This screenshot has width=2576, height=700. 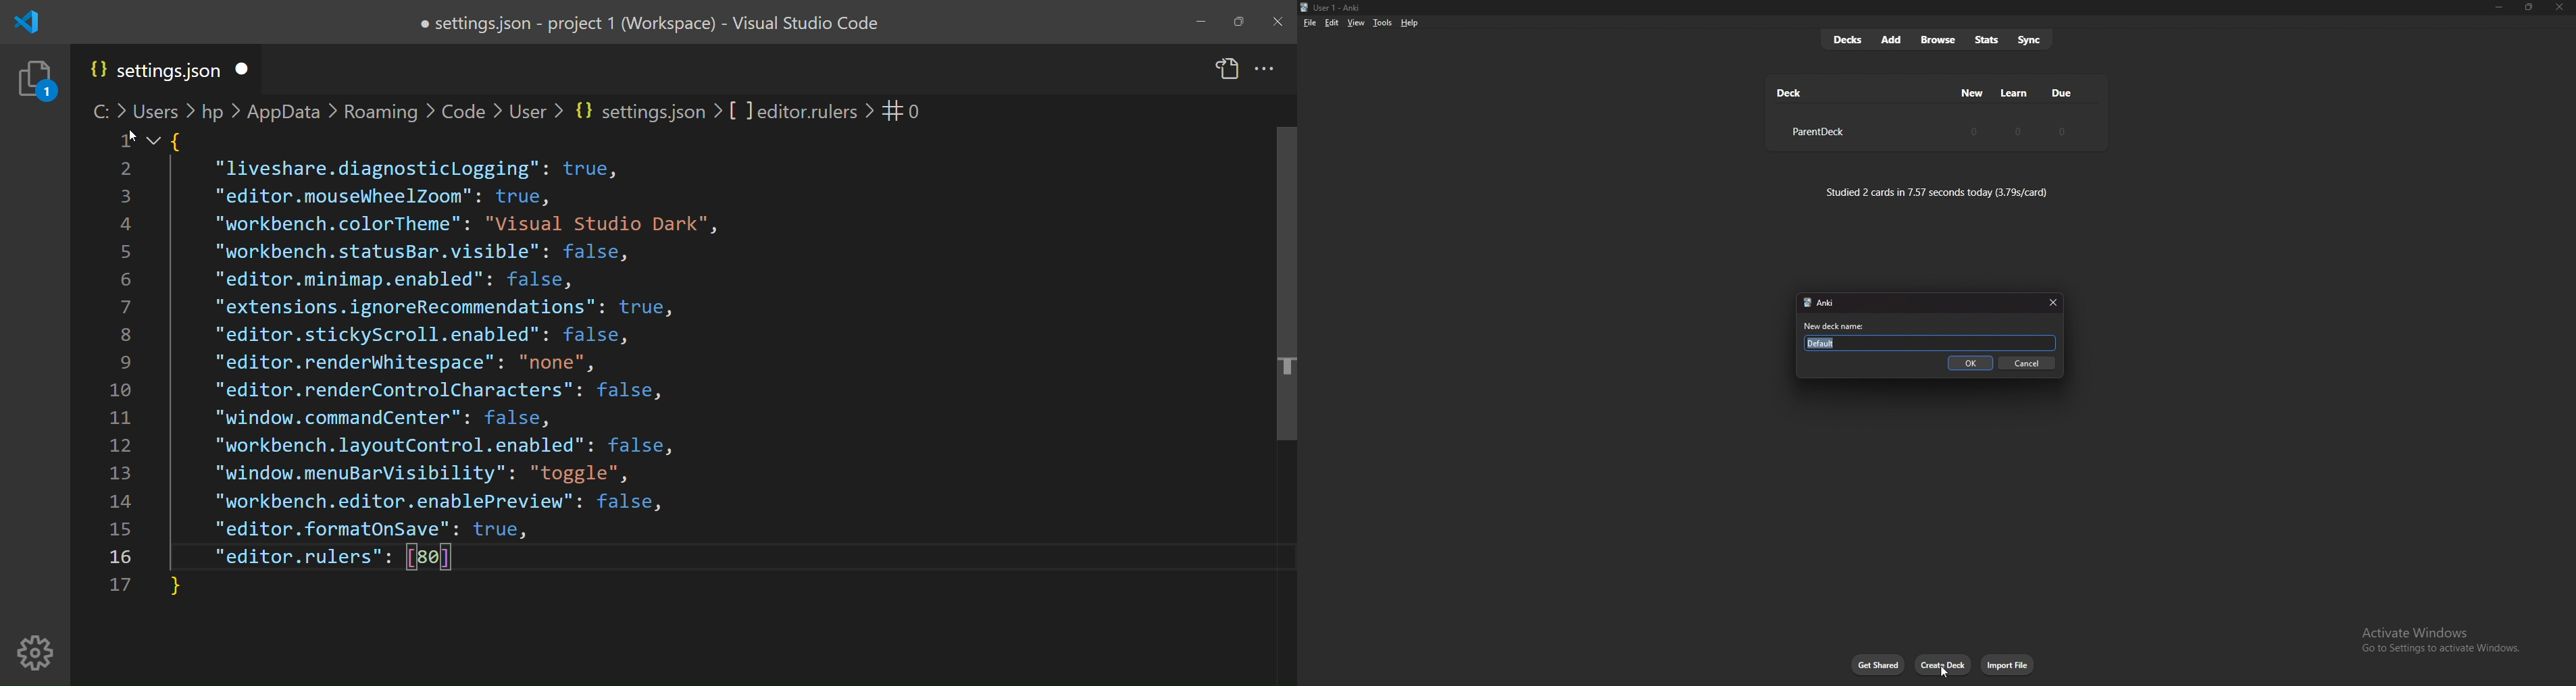 What do you see at coordinates (2019, 131) in the screenshot?
I see `0` at bounding box center [2019, 131].